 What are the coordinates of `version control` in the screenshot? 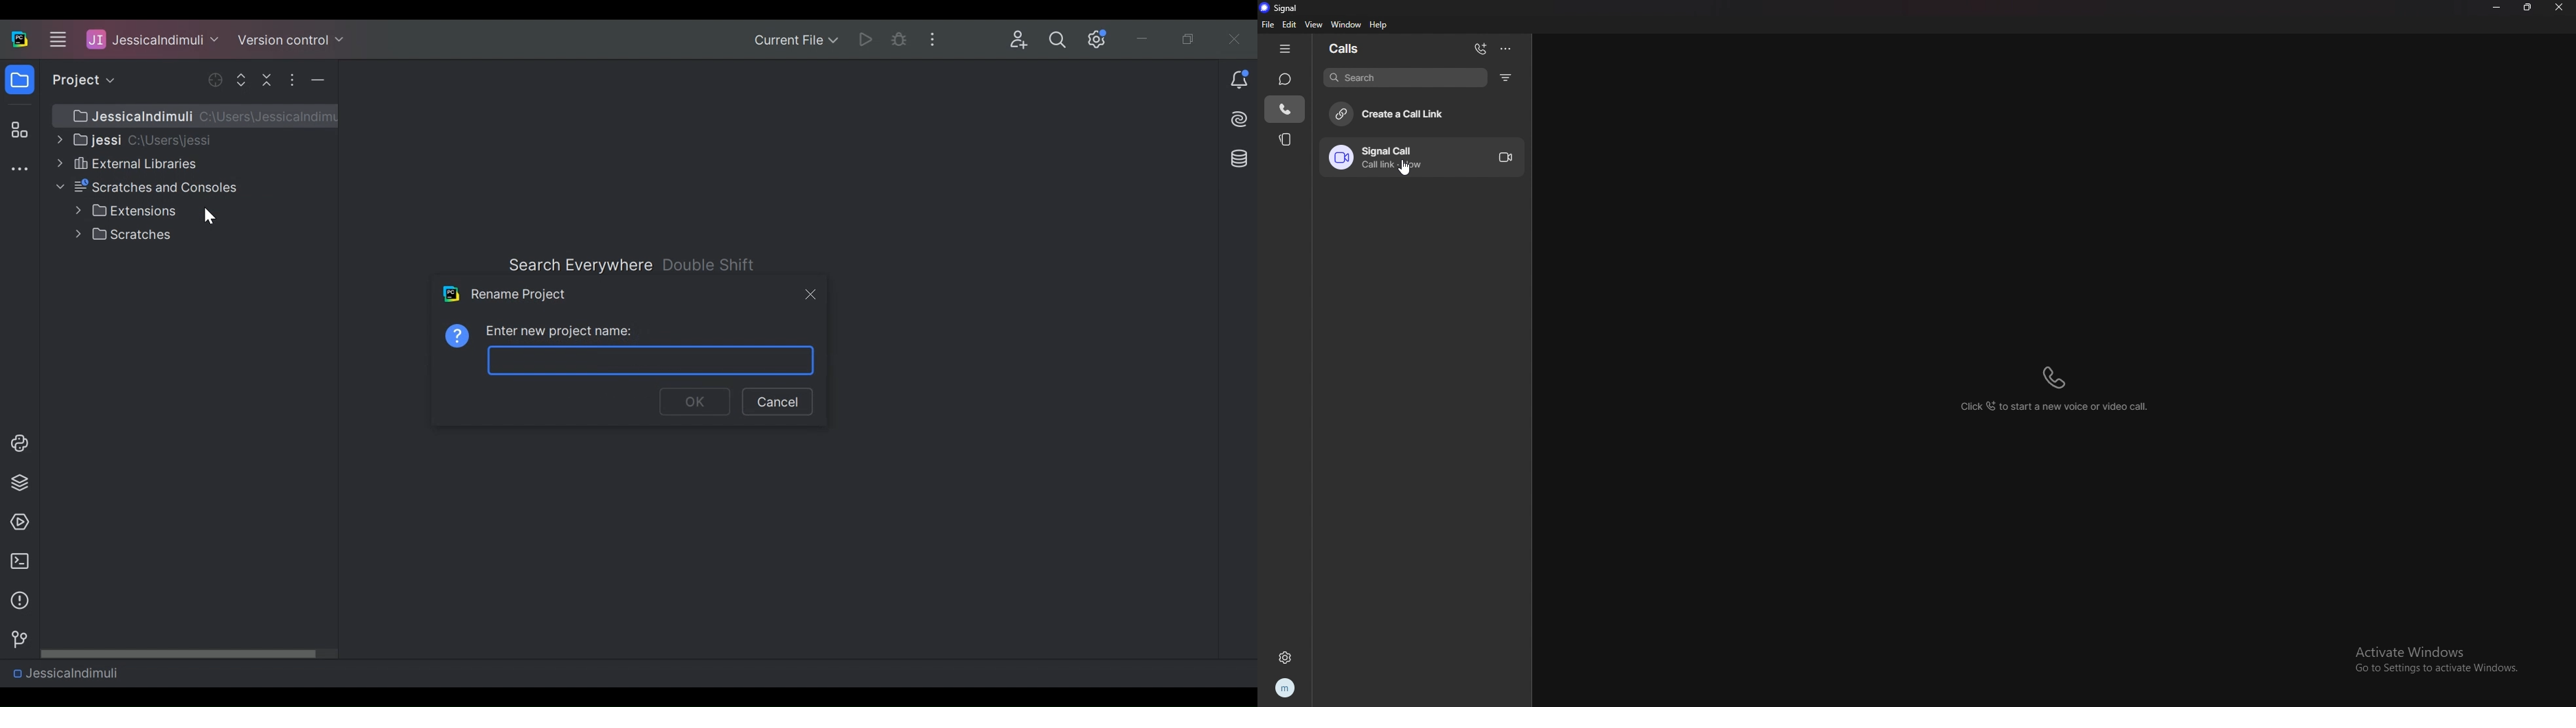 It's located at (16, 640).